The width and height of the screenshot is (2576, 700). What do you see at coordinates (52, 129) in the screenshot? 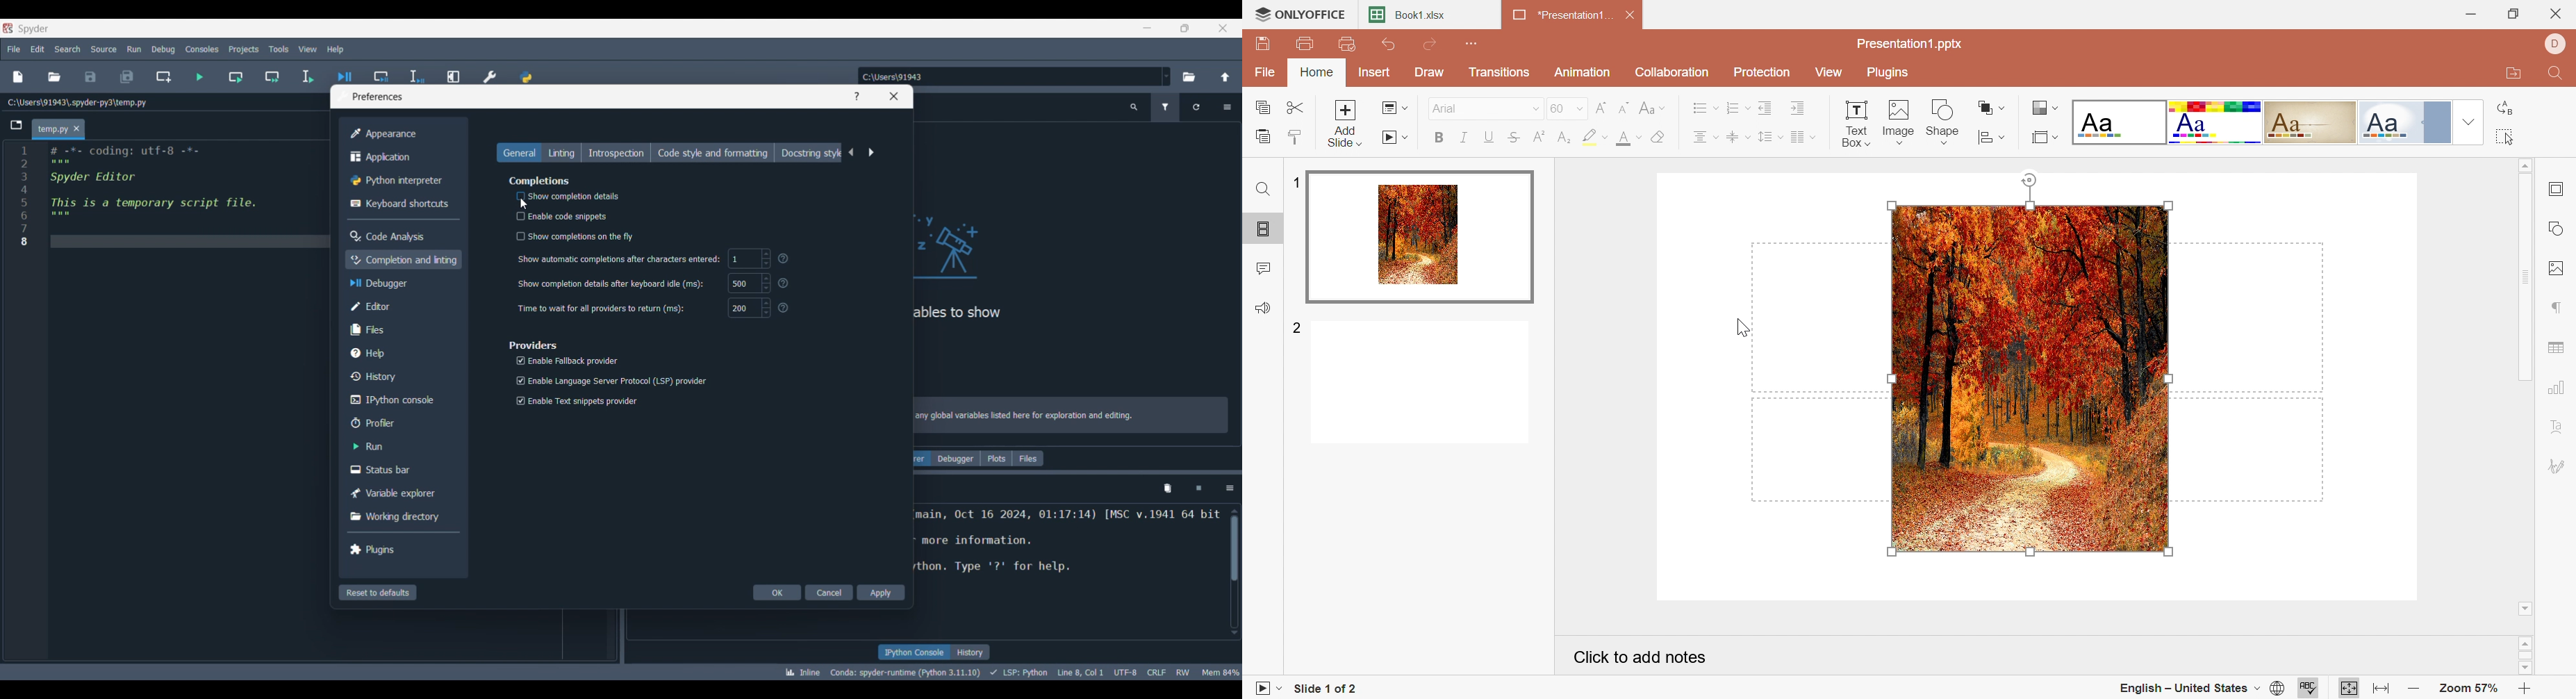
I see `Current tab` at bounding box center [52, 129].